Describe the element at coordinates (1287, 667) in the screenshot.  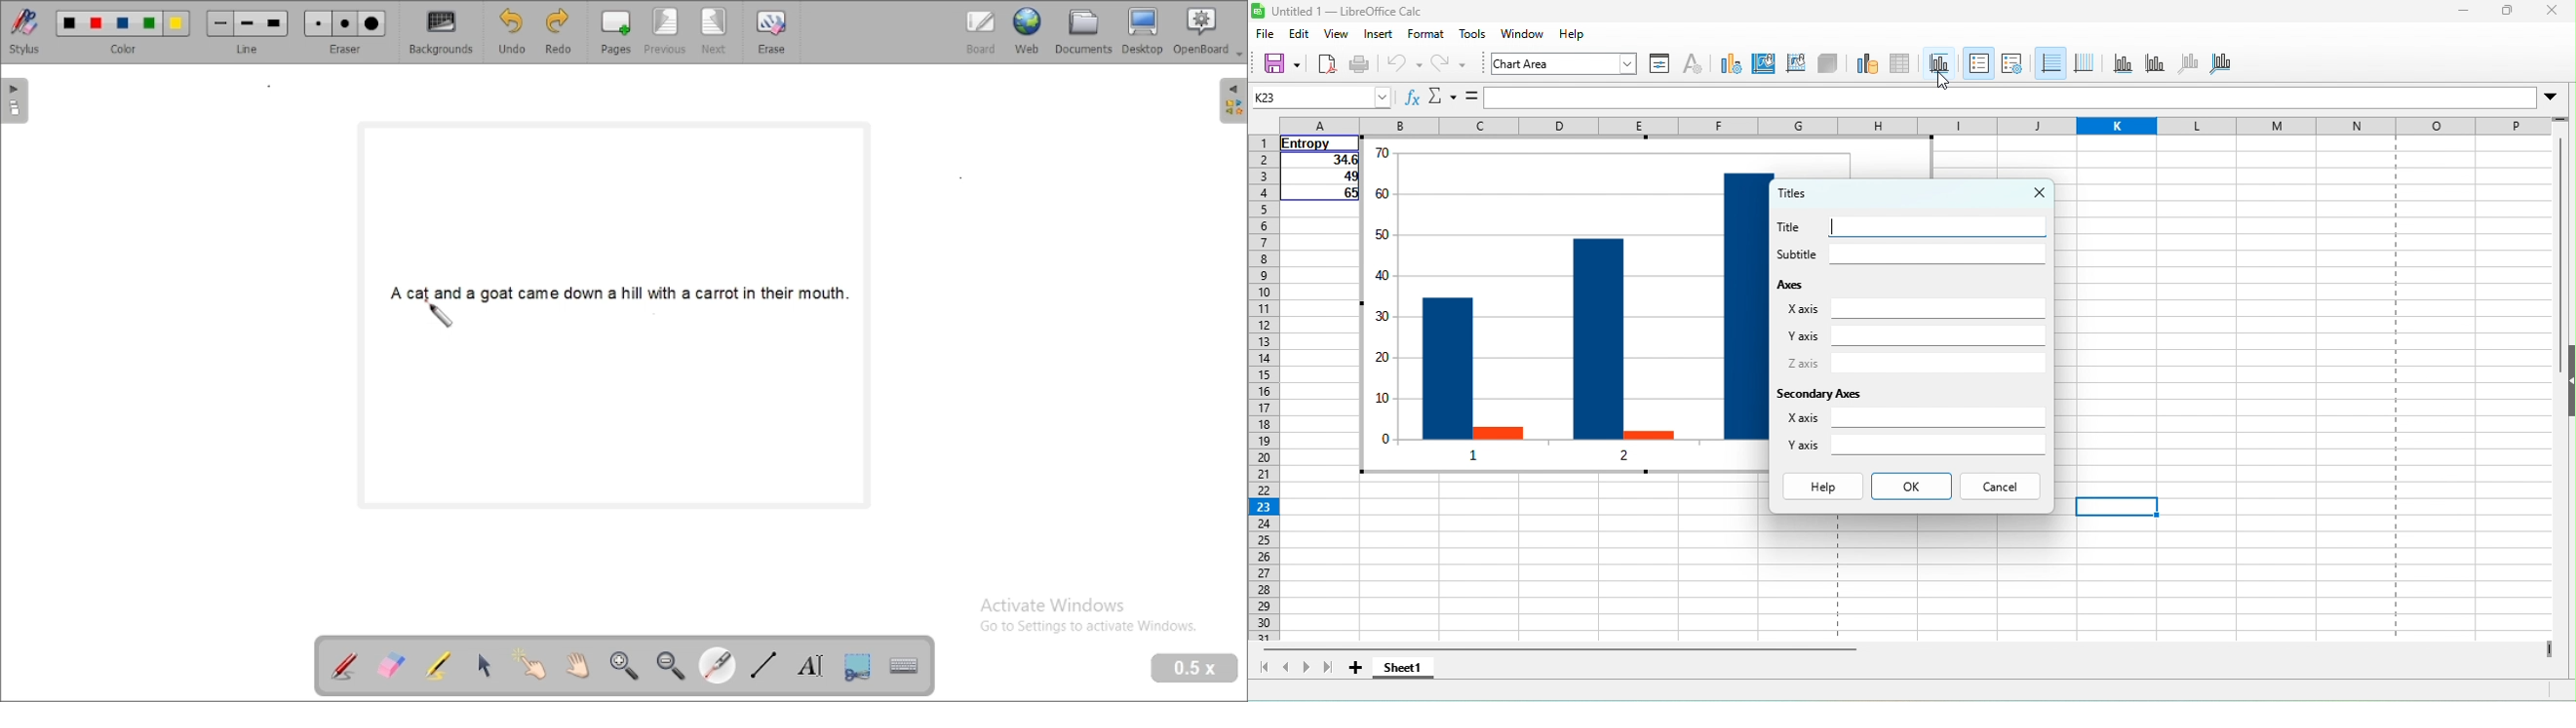
I see `scroll to previous sheet` at that location.